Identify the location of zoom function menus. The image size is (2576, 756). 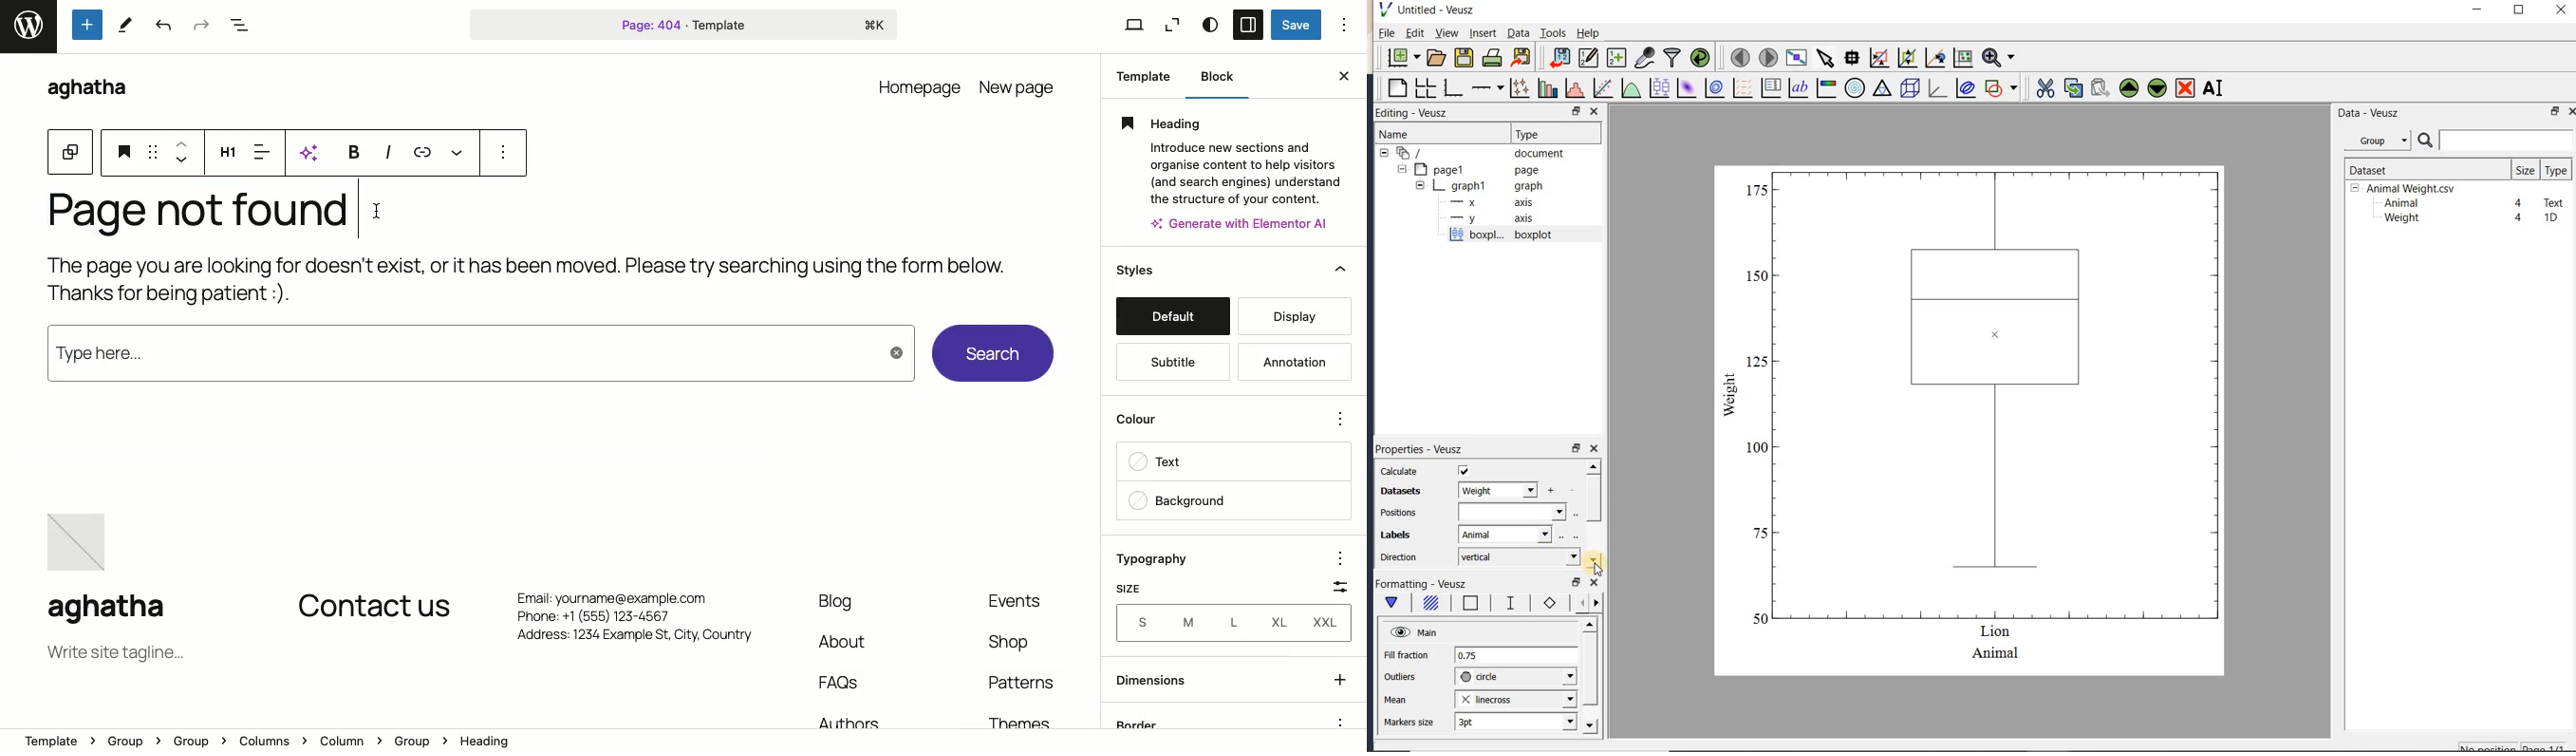
(1998, 58).